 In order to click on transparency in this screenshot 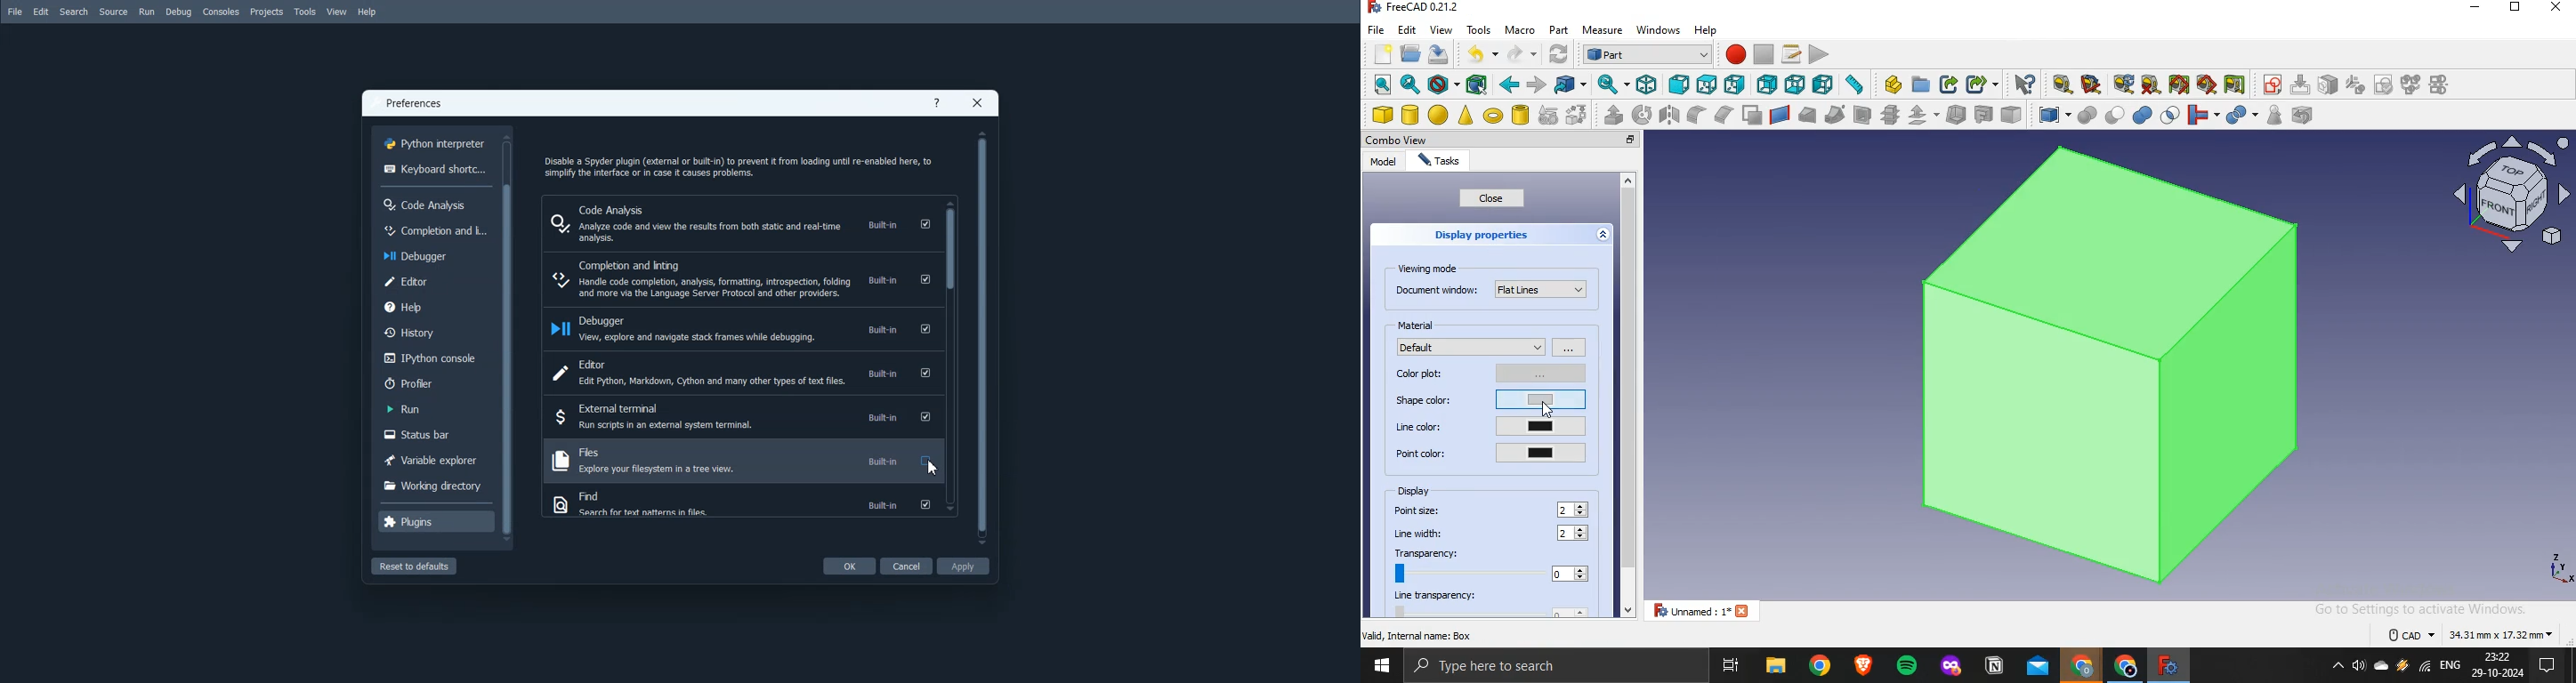, I will do `click(1490, 565)`.